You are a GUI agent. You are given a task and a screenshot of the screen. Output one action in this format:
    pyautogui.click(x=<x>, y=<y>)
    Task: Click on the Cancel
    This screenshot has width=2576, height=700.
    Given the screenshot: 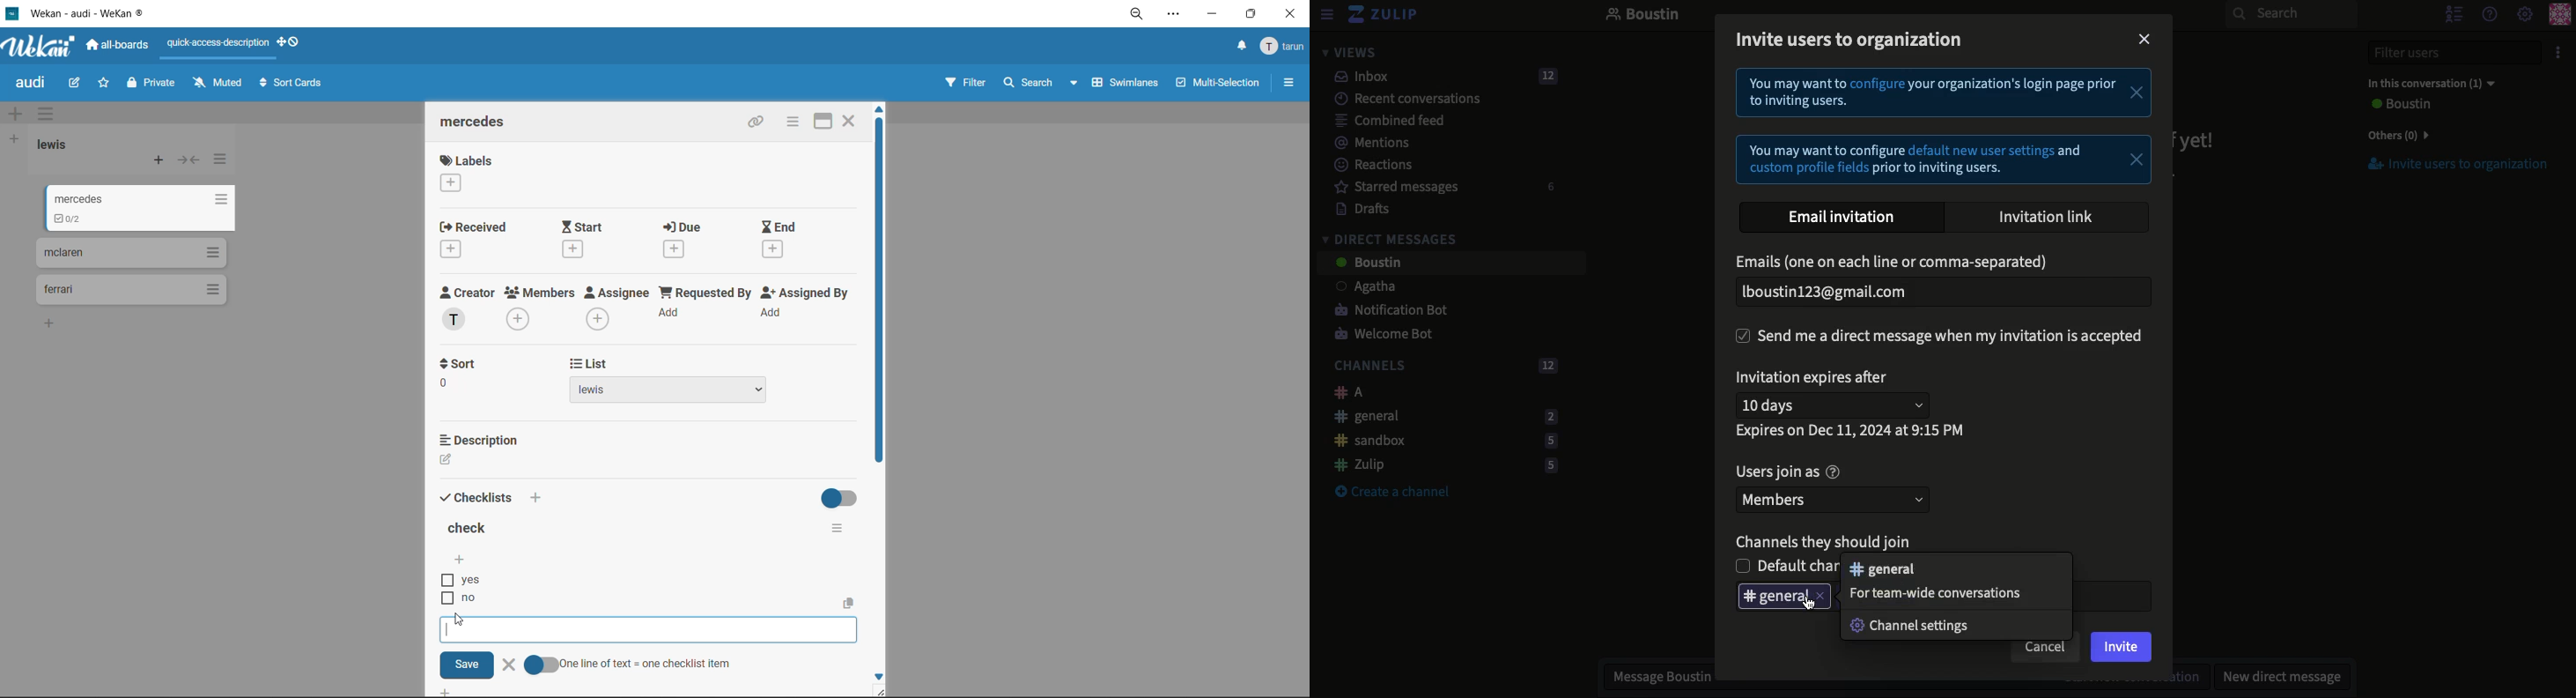 What is the action you would take?
    pyautogui.click(x=2045, y=647)
    